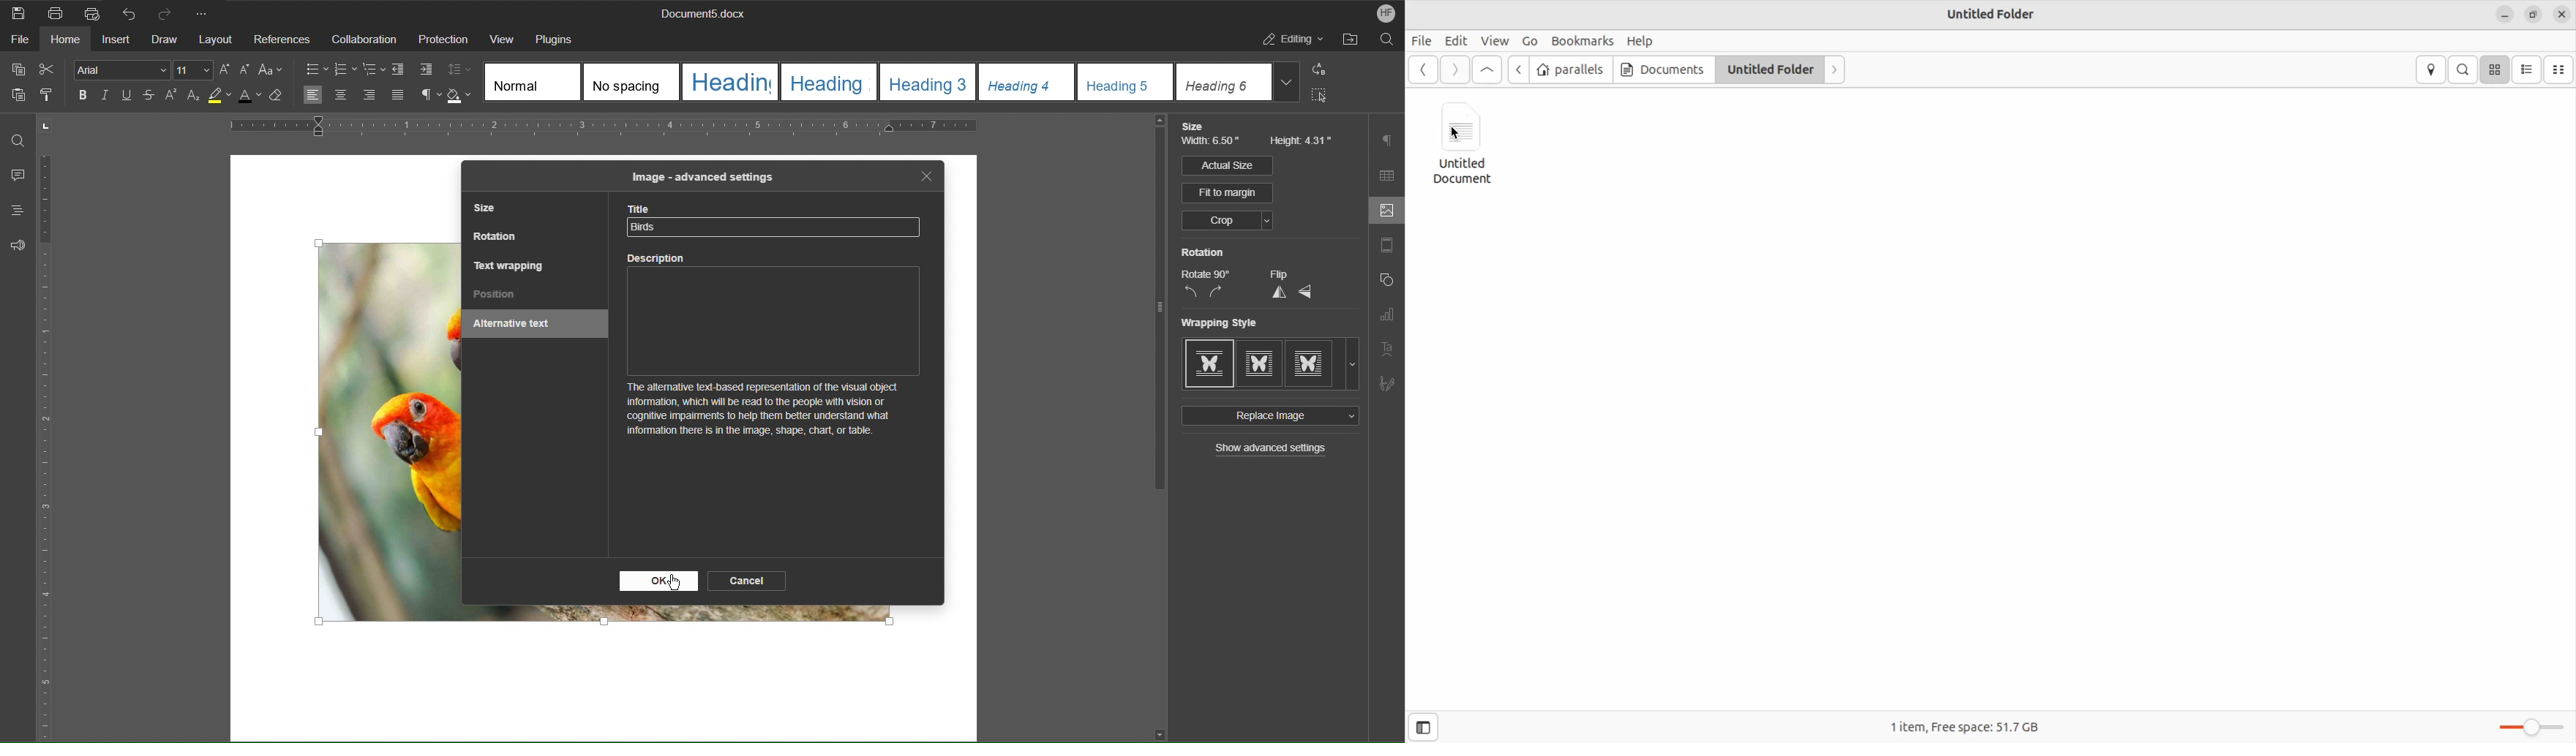 The image size is (2576, 756). What do you see at coordinates (118, 69) in the screenshot?
I see `Font` at bounding box center [118, 69].